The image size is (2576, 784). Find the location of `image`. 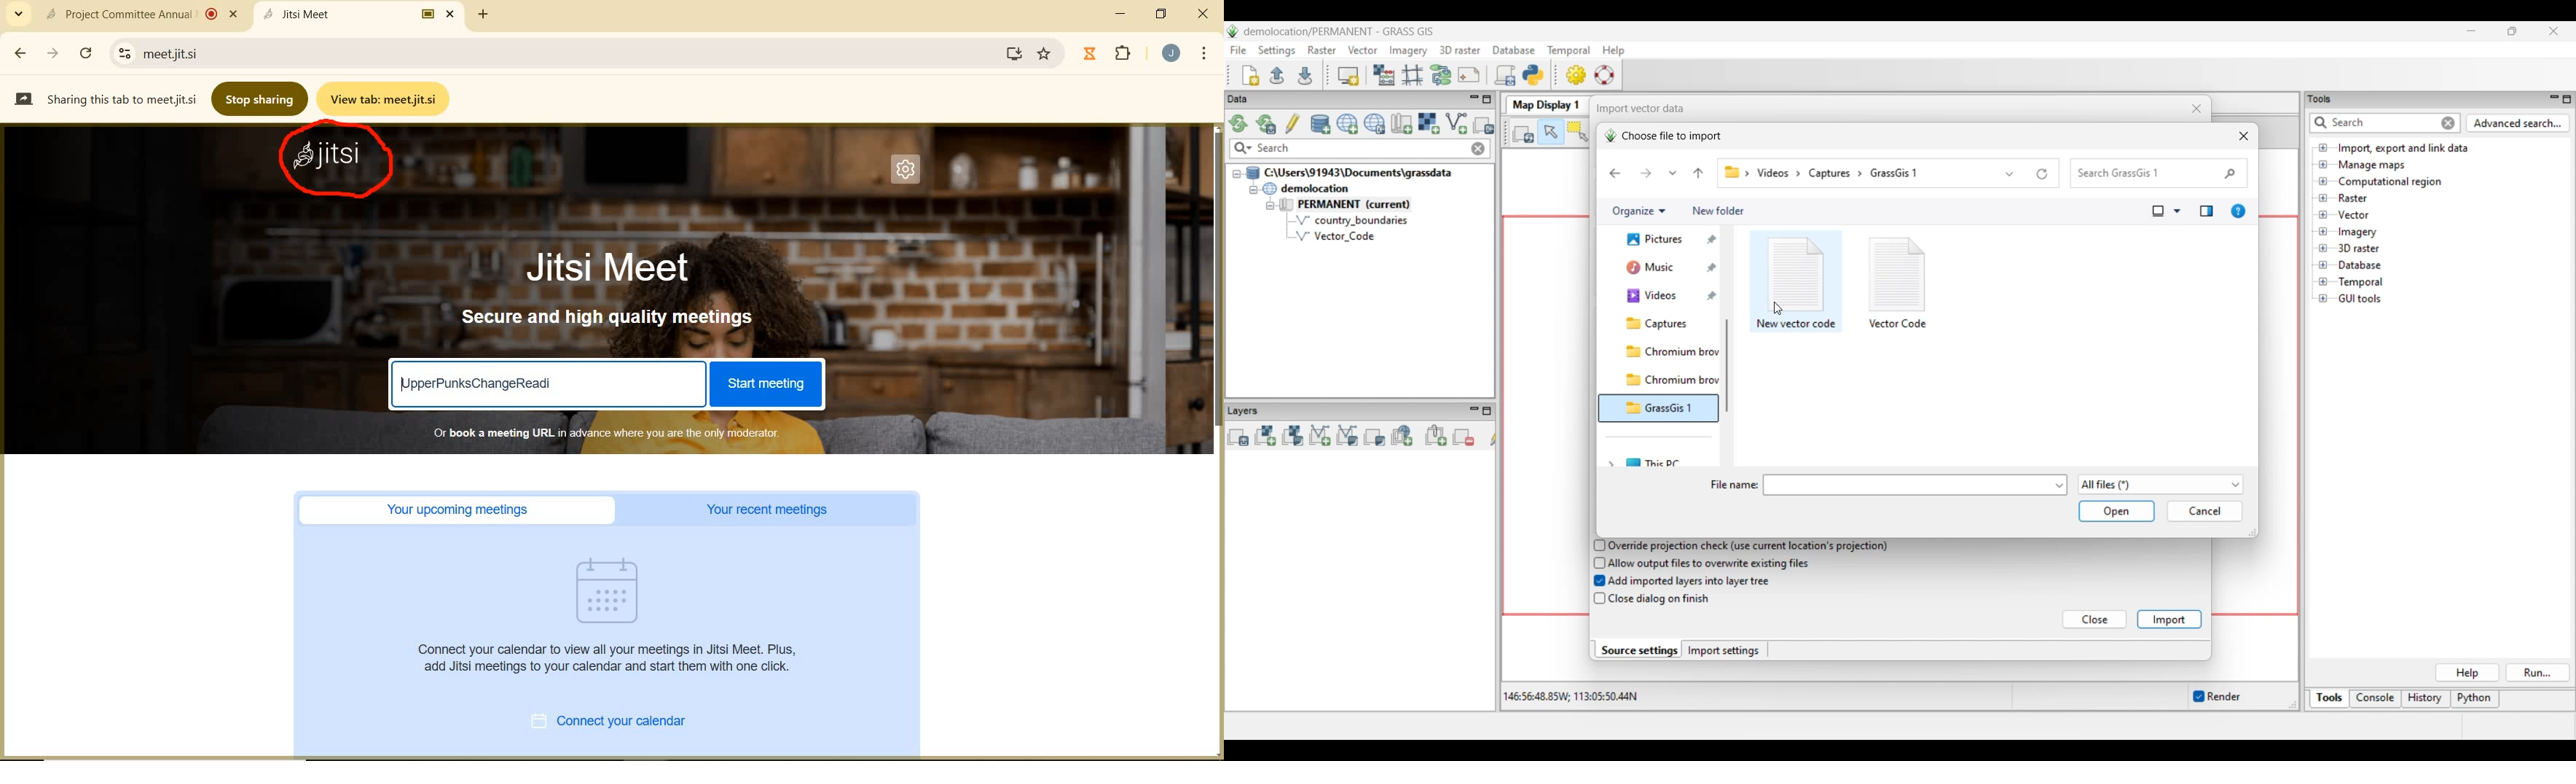

image is located at coordinates (615, 590).